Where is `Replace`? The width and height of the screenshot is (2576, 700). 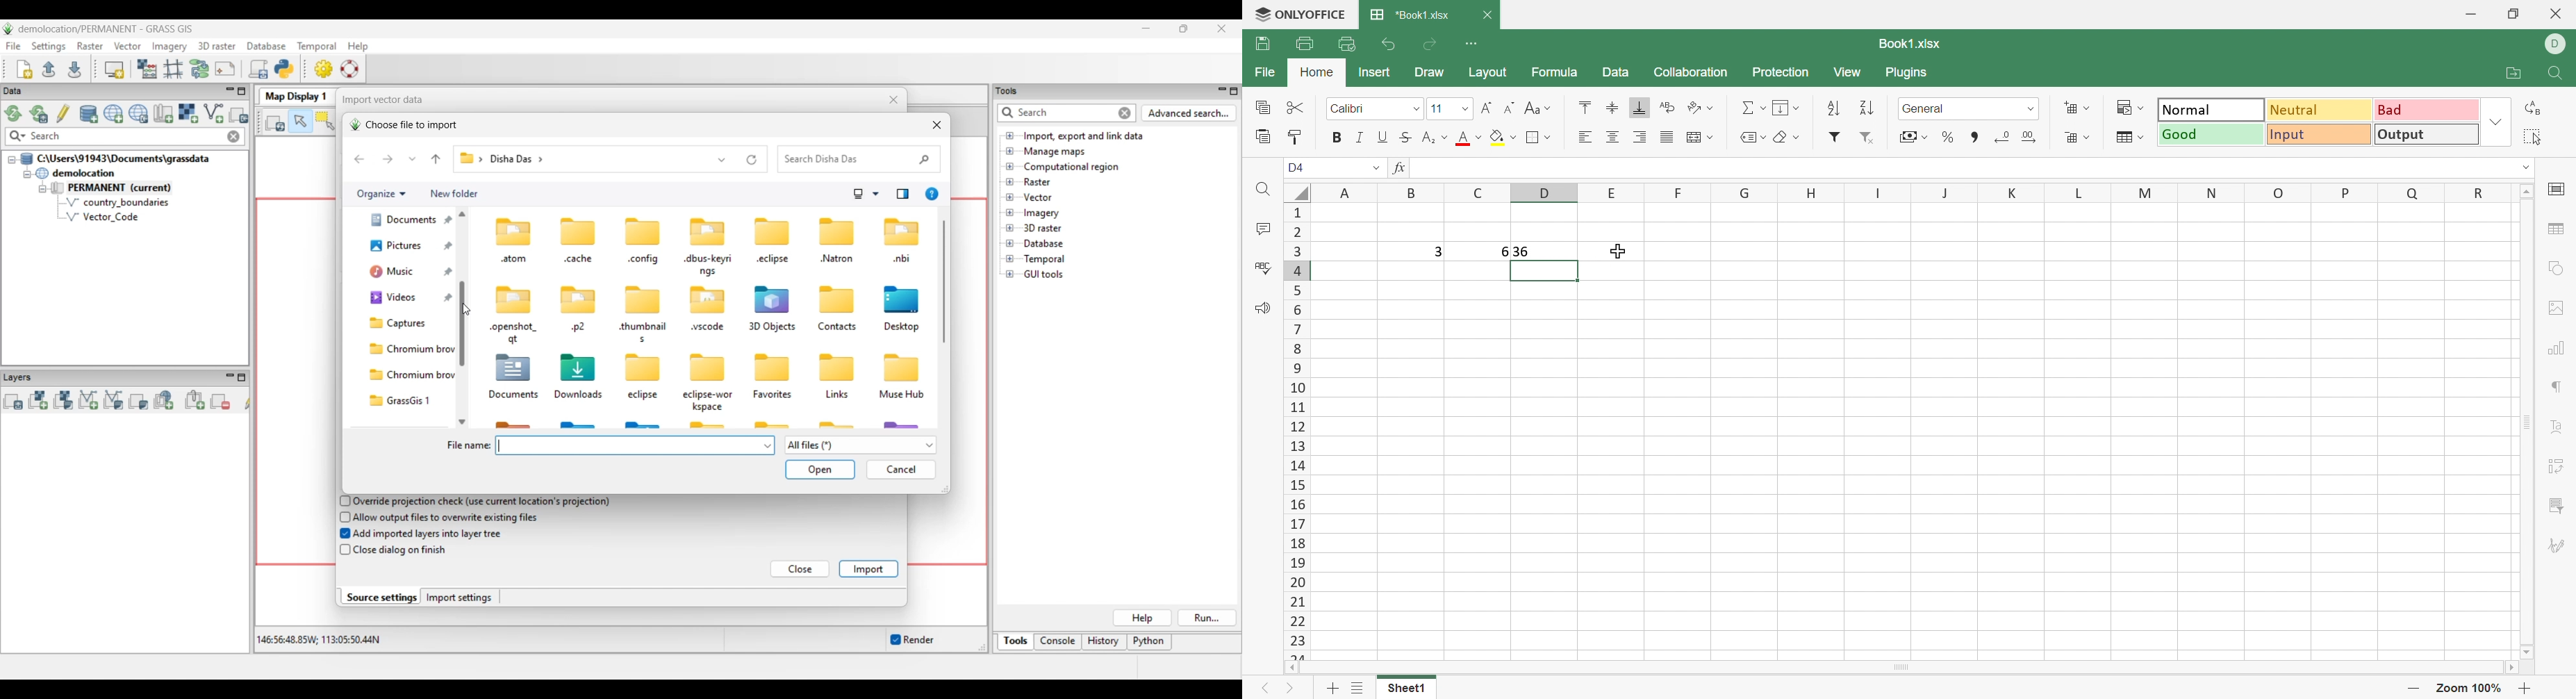
Replace is located at coordinates (2534, 106).